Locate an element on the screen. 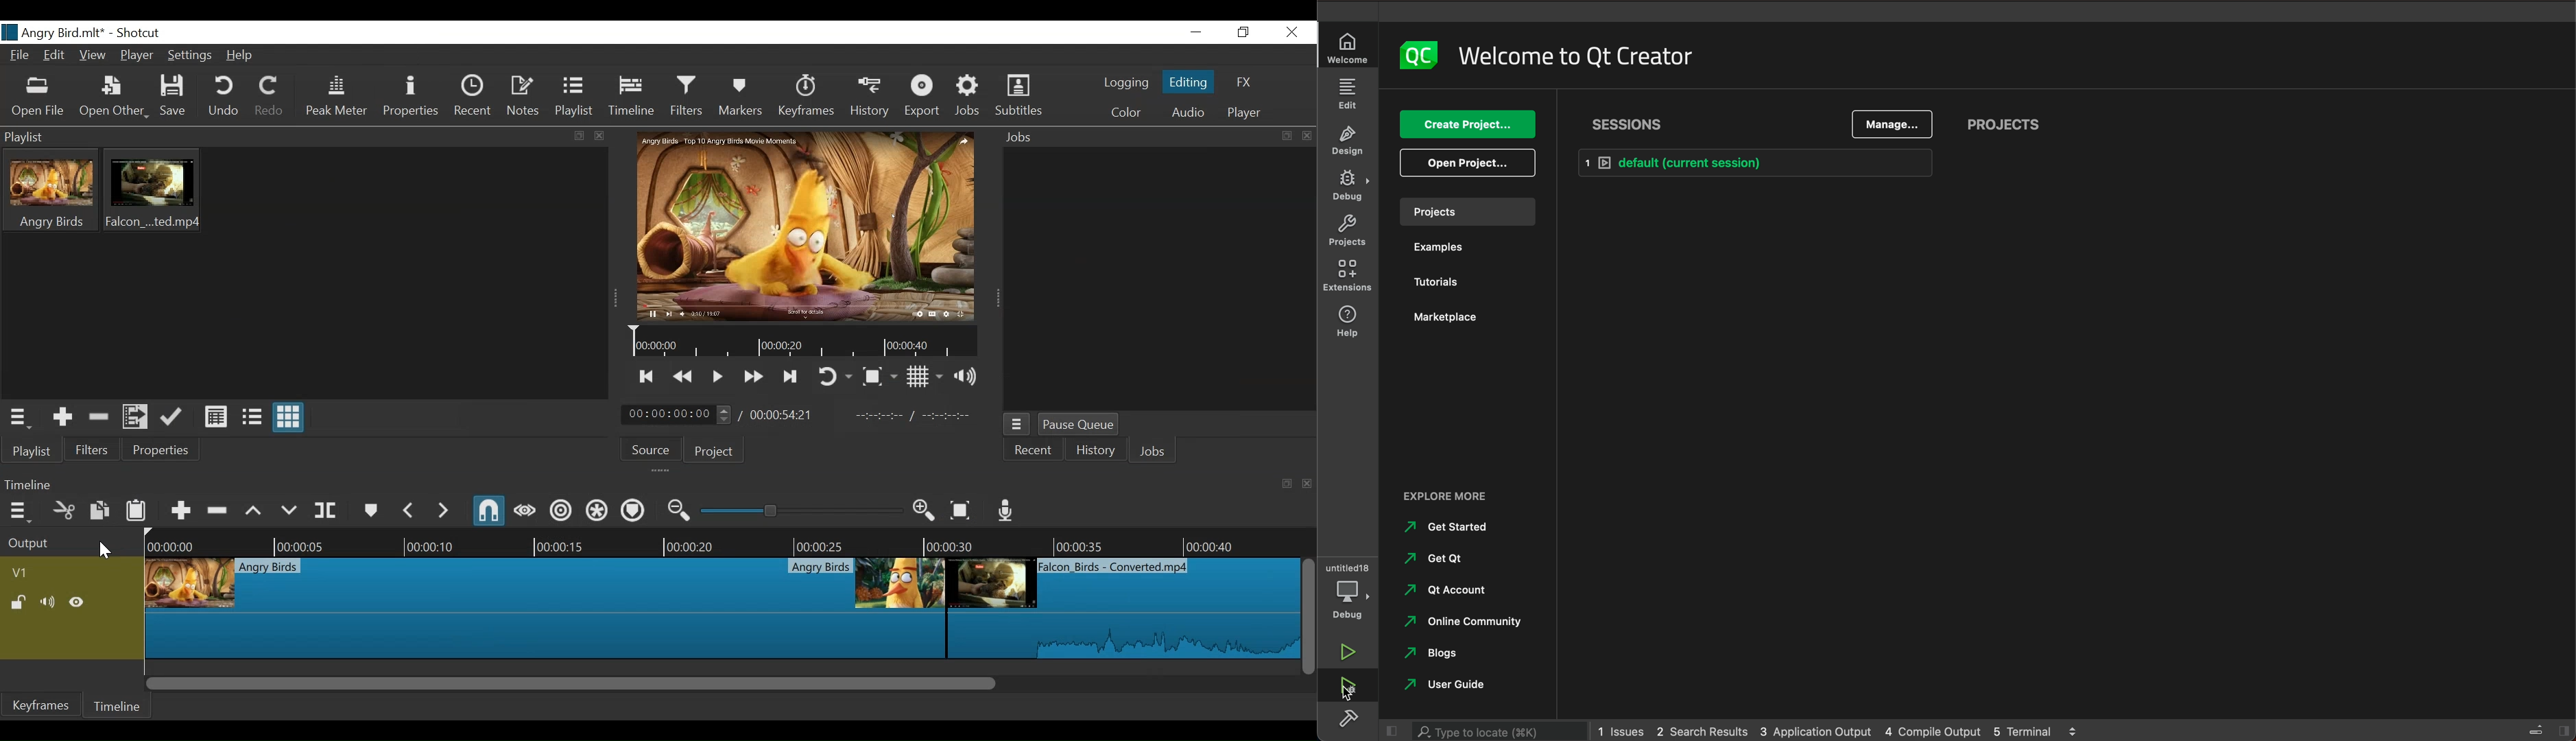 The height and width of the screenshot is (756, 2576). Properties is located at coordinates (158, 450).